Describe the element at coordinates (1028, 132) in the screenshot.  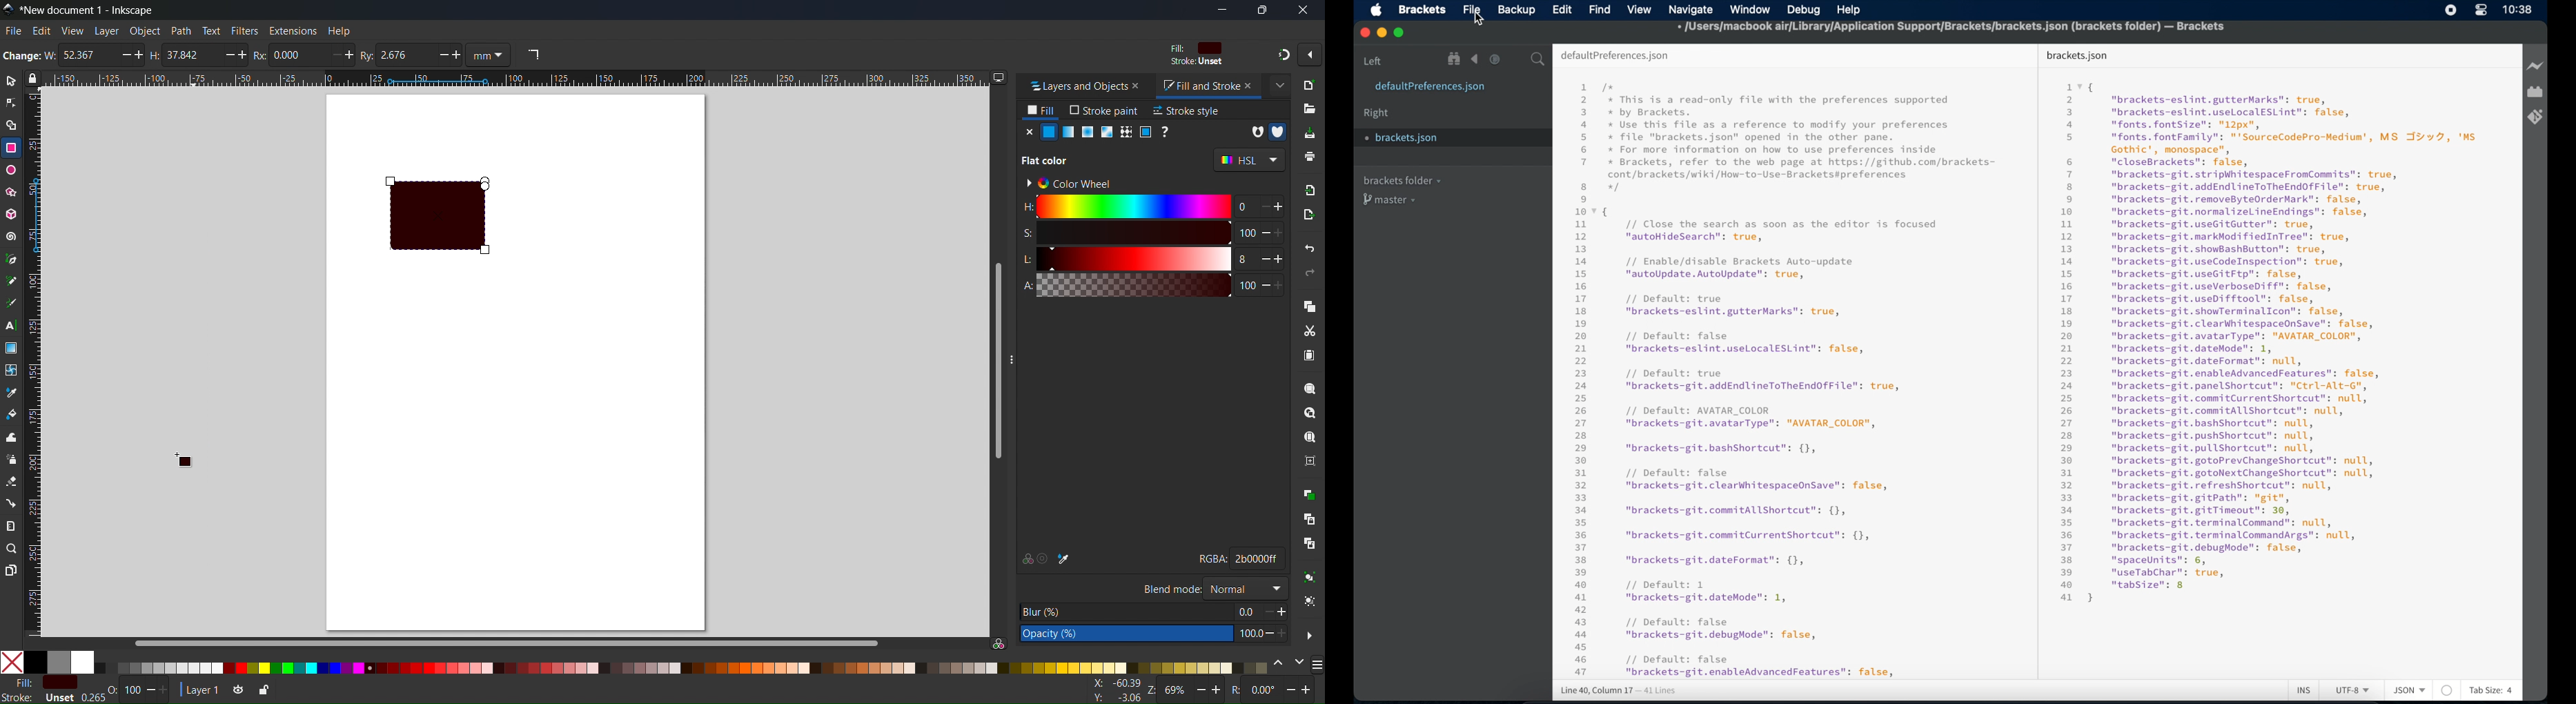
I see `Close` at that location.